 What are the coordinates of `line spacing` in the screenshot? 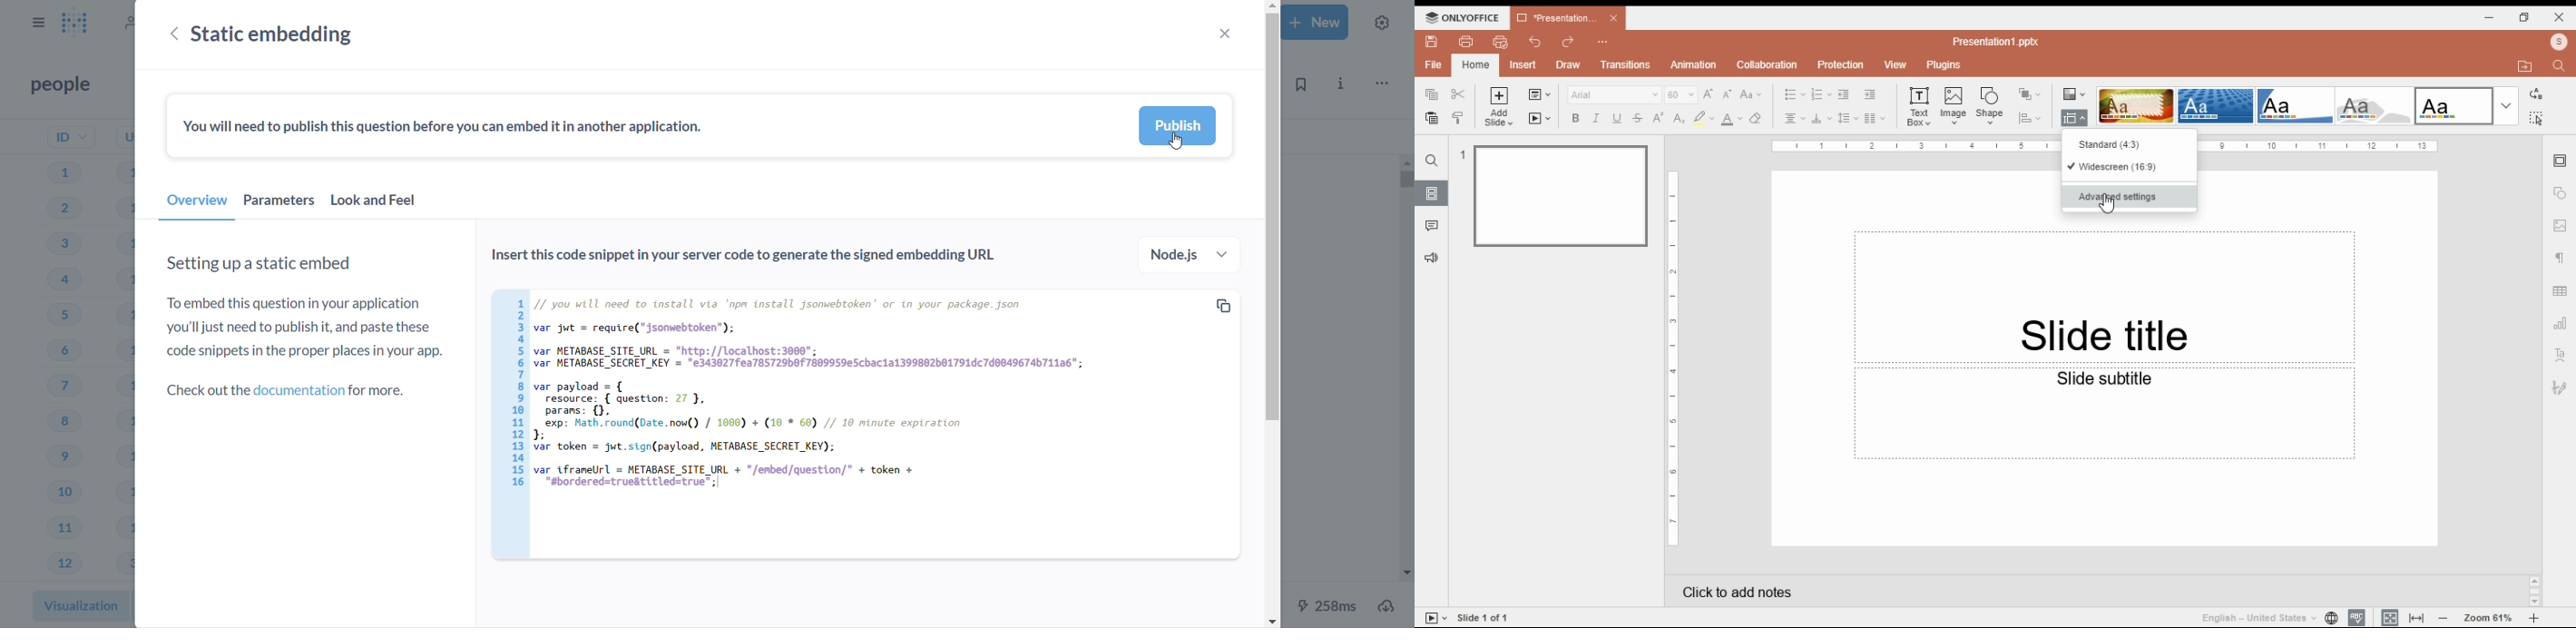 It's located at (1848, 119).